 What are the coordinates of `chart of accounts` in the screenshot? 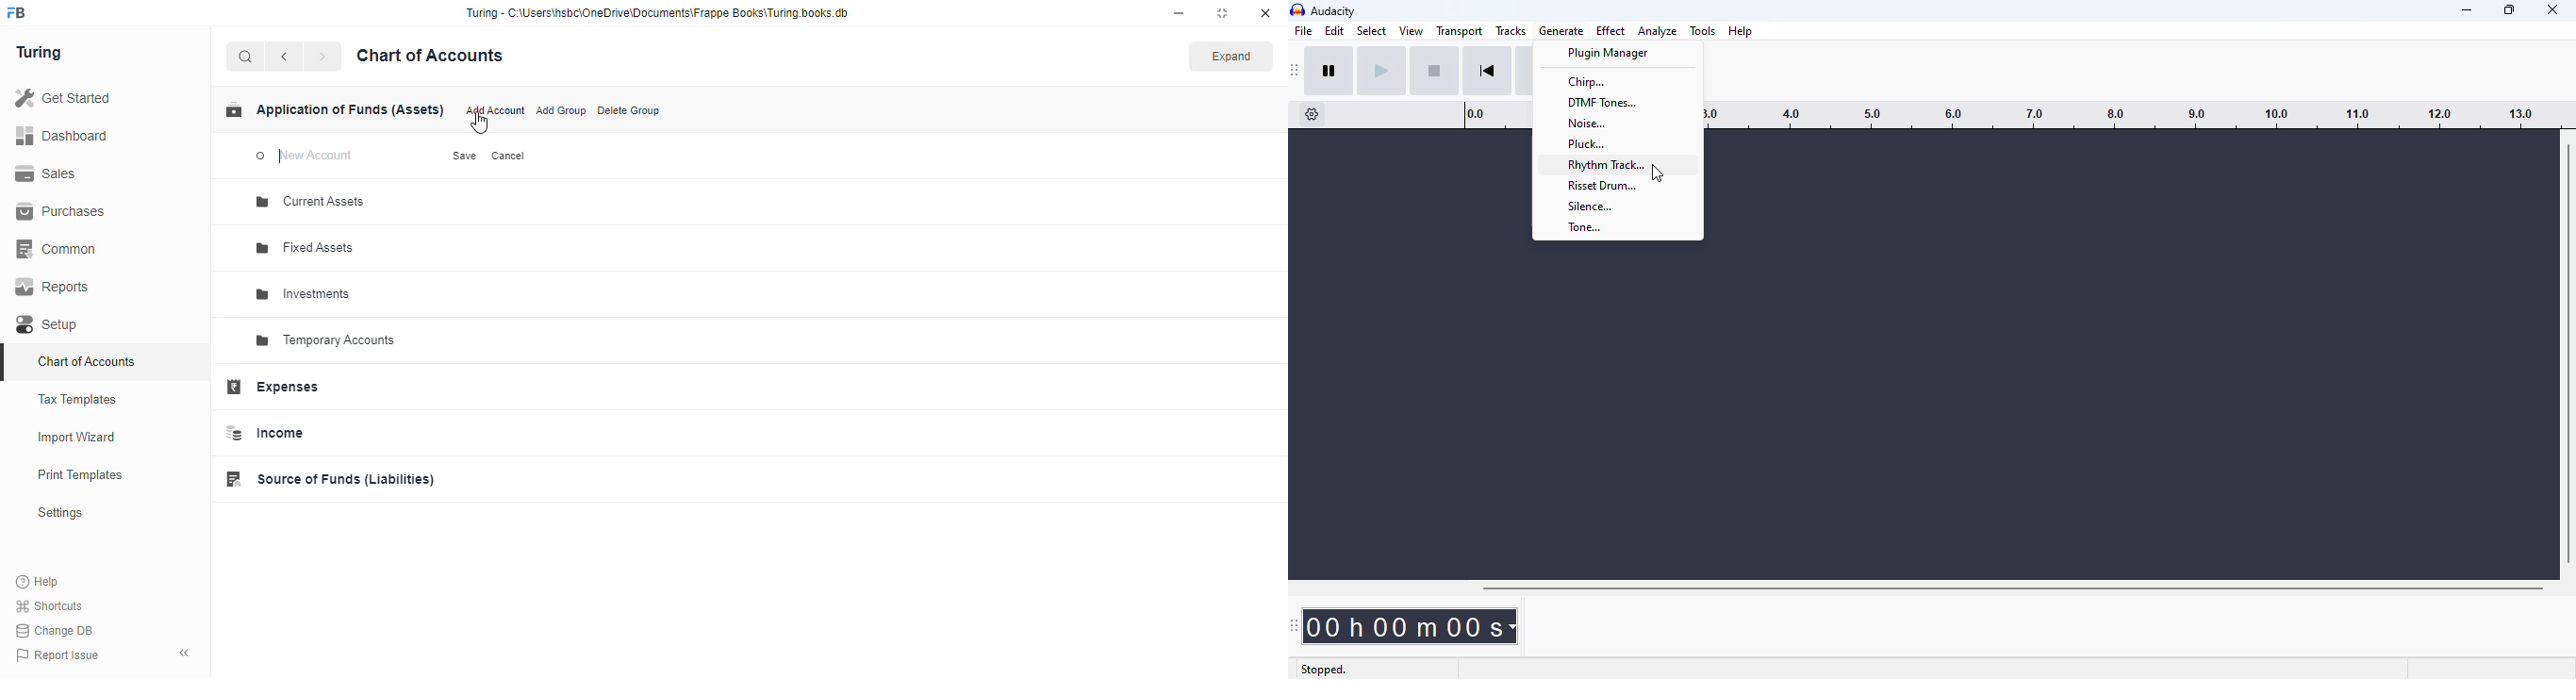 It's located at (87, 361).